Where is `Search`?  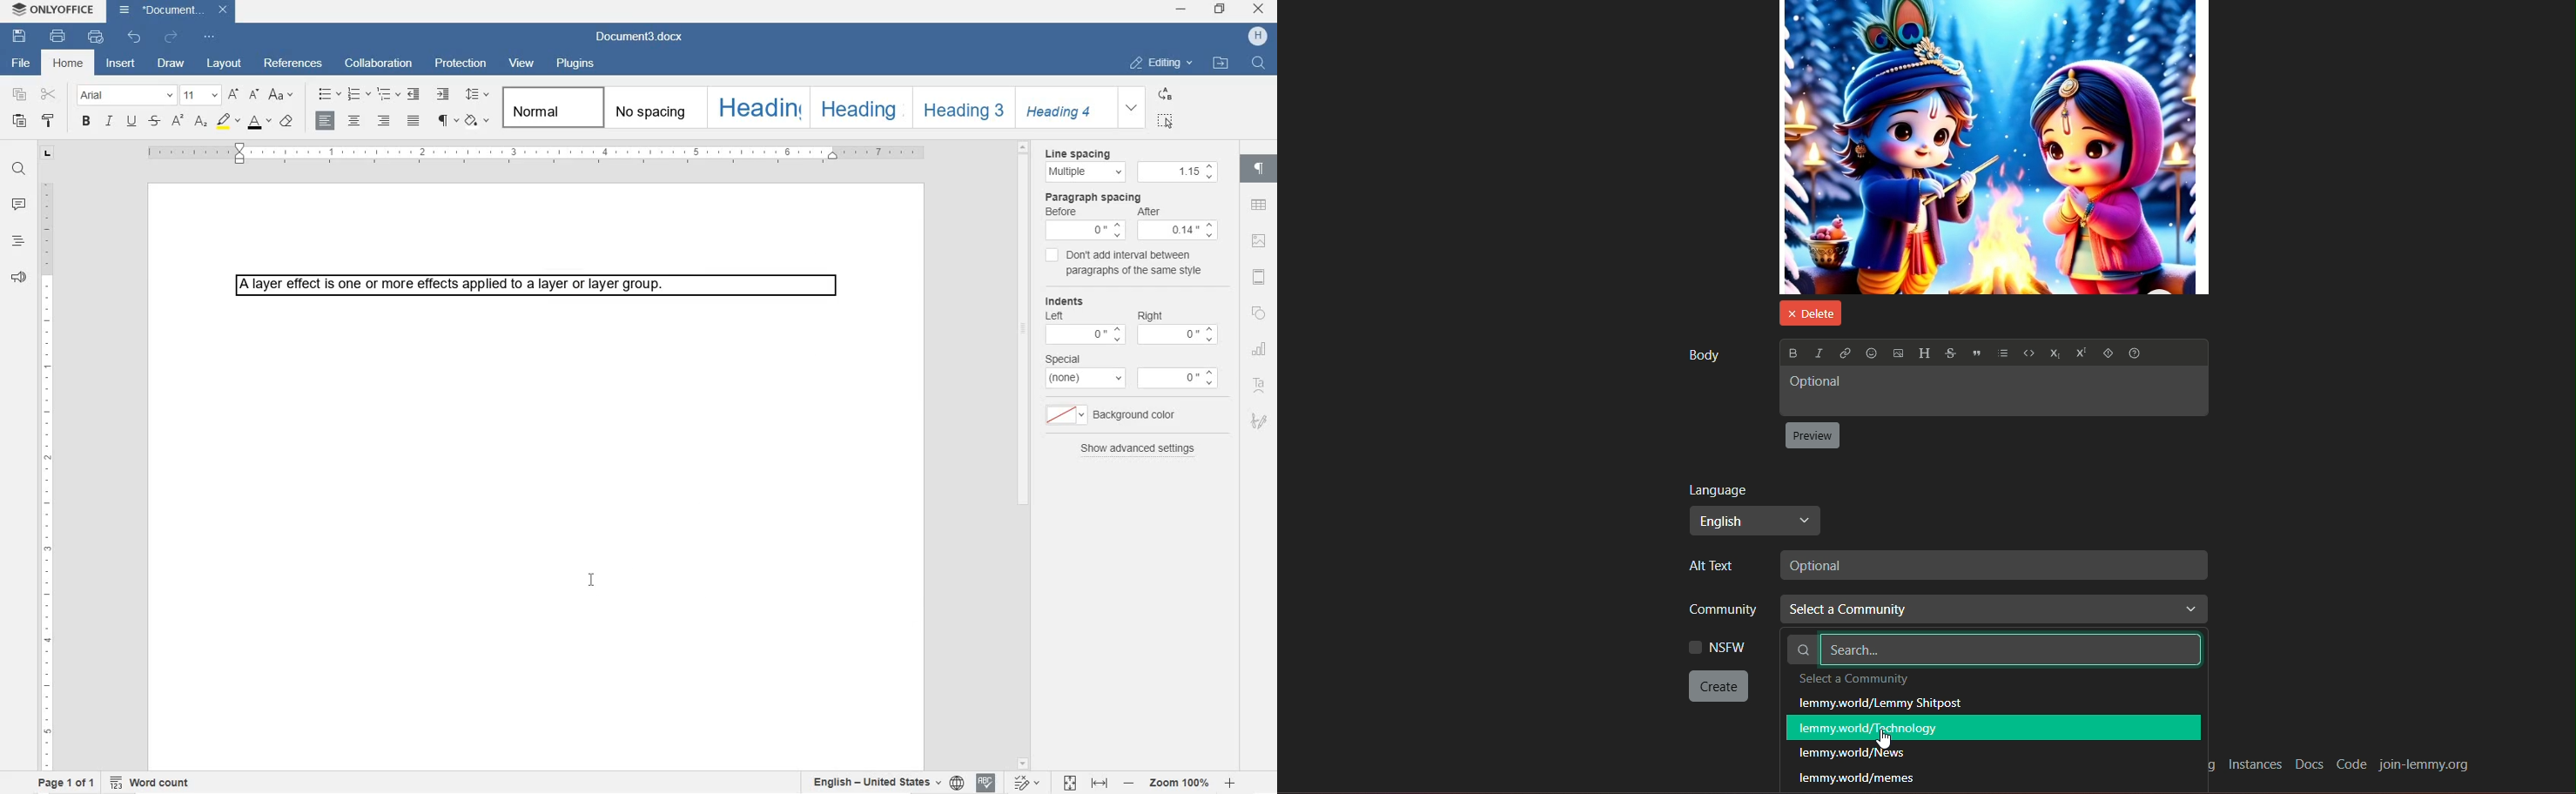
Search is located at coordinates (1993, 649).